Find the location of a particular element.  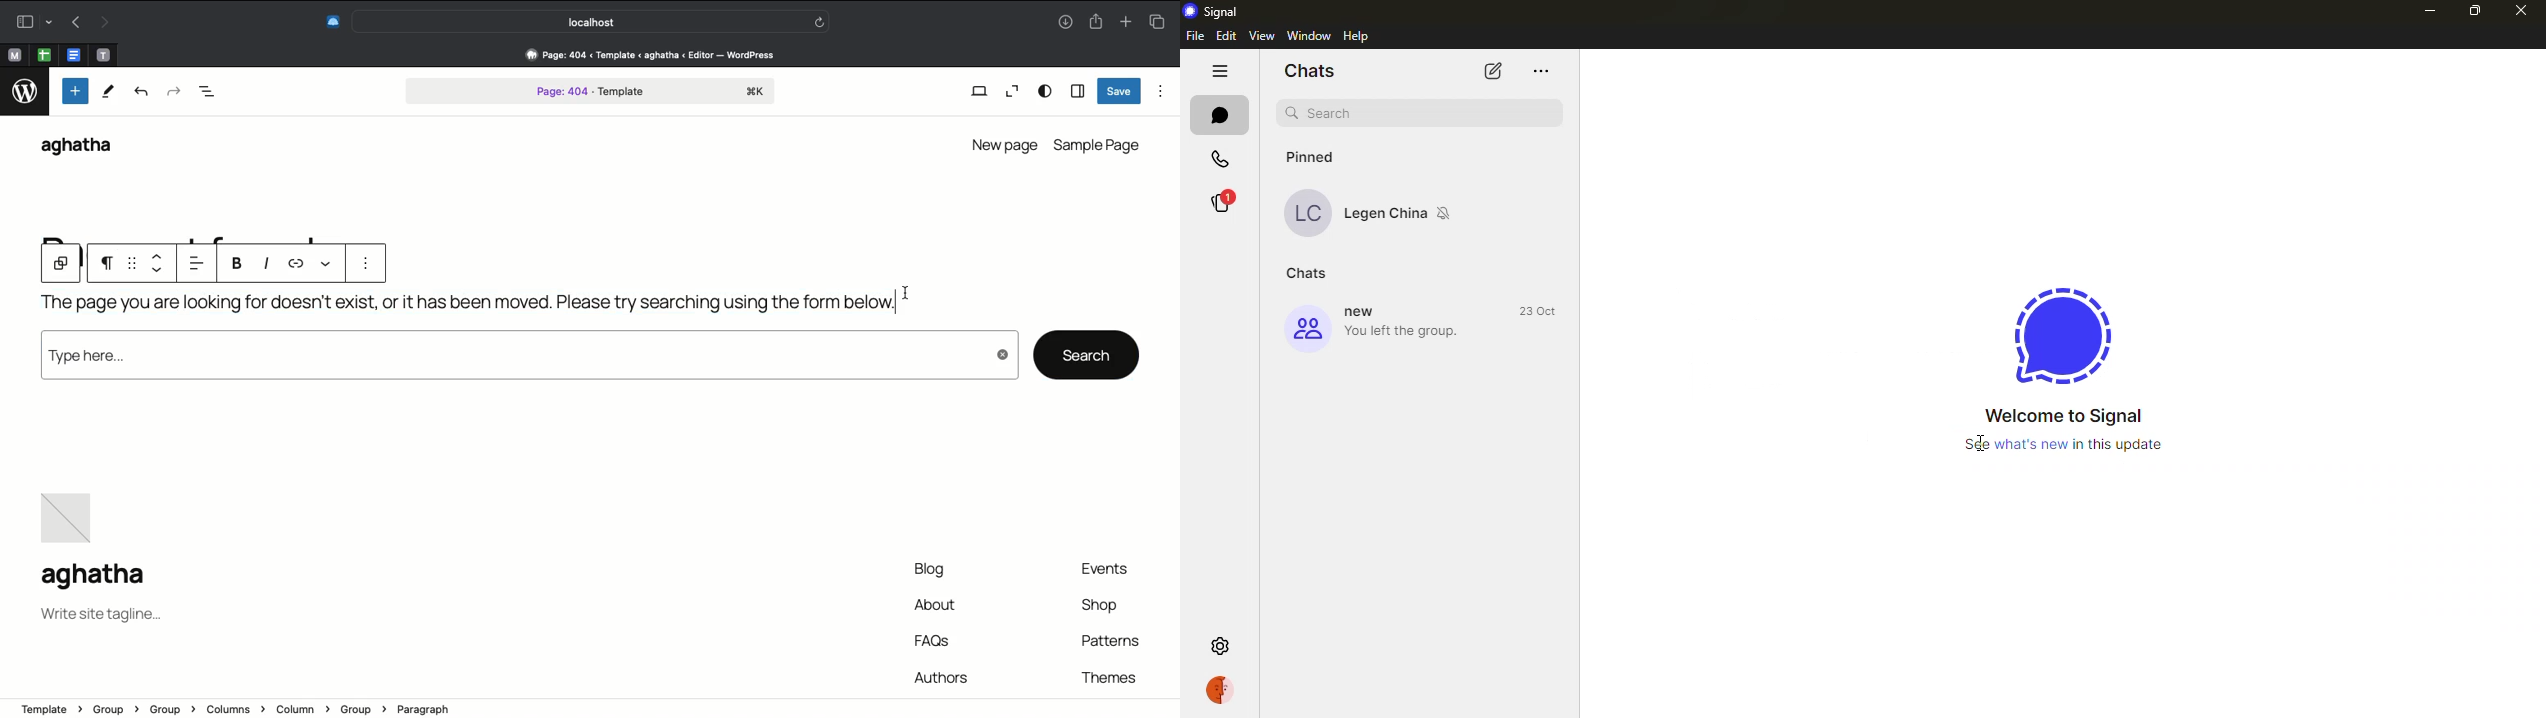

Legen China is located at coordinates (1386, 212).